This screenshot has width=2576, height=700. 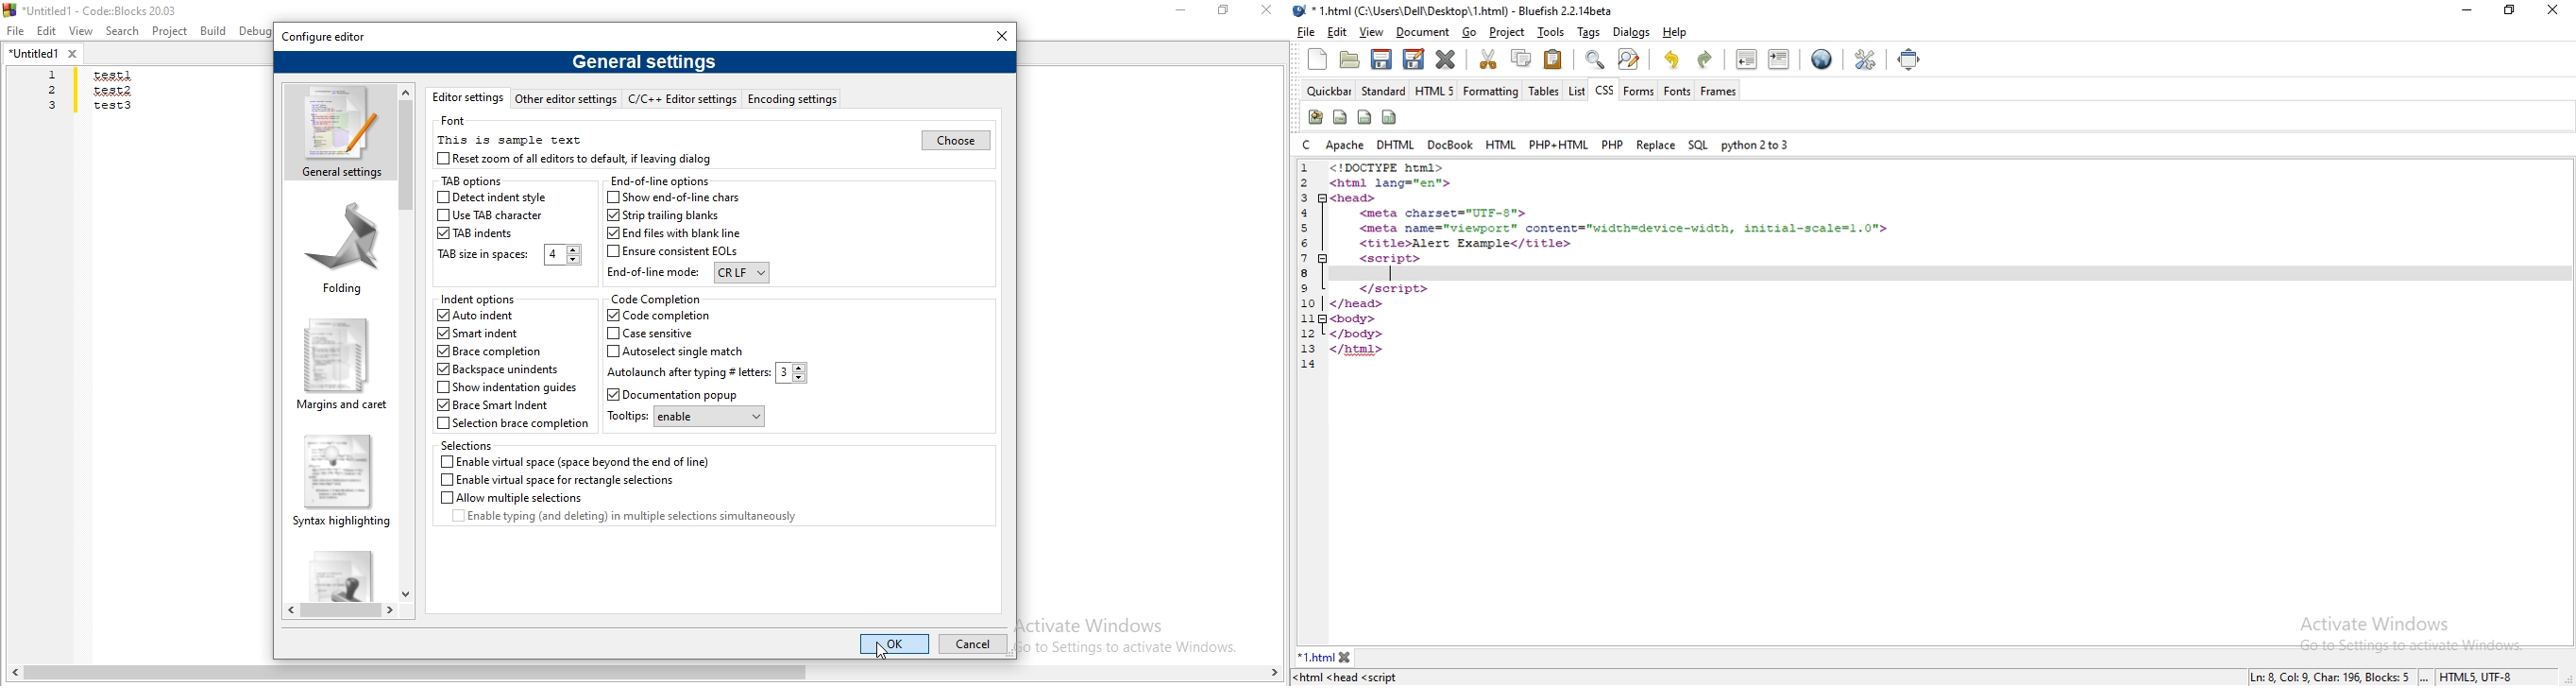 I want to click on <meta charset="UTF-8">, so click(x=1446, y=214).